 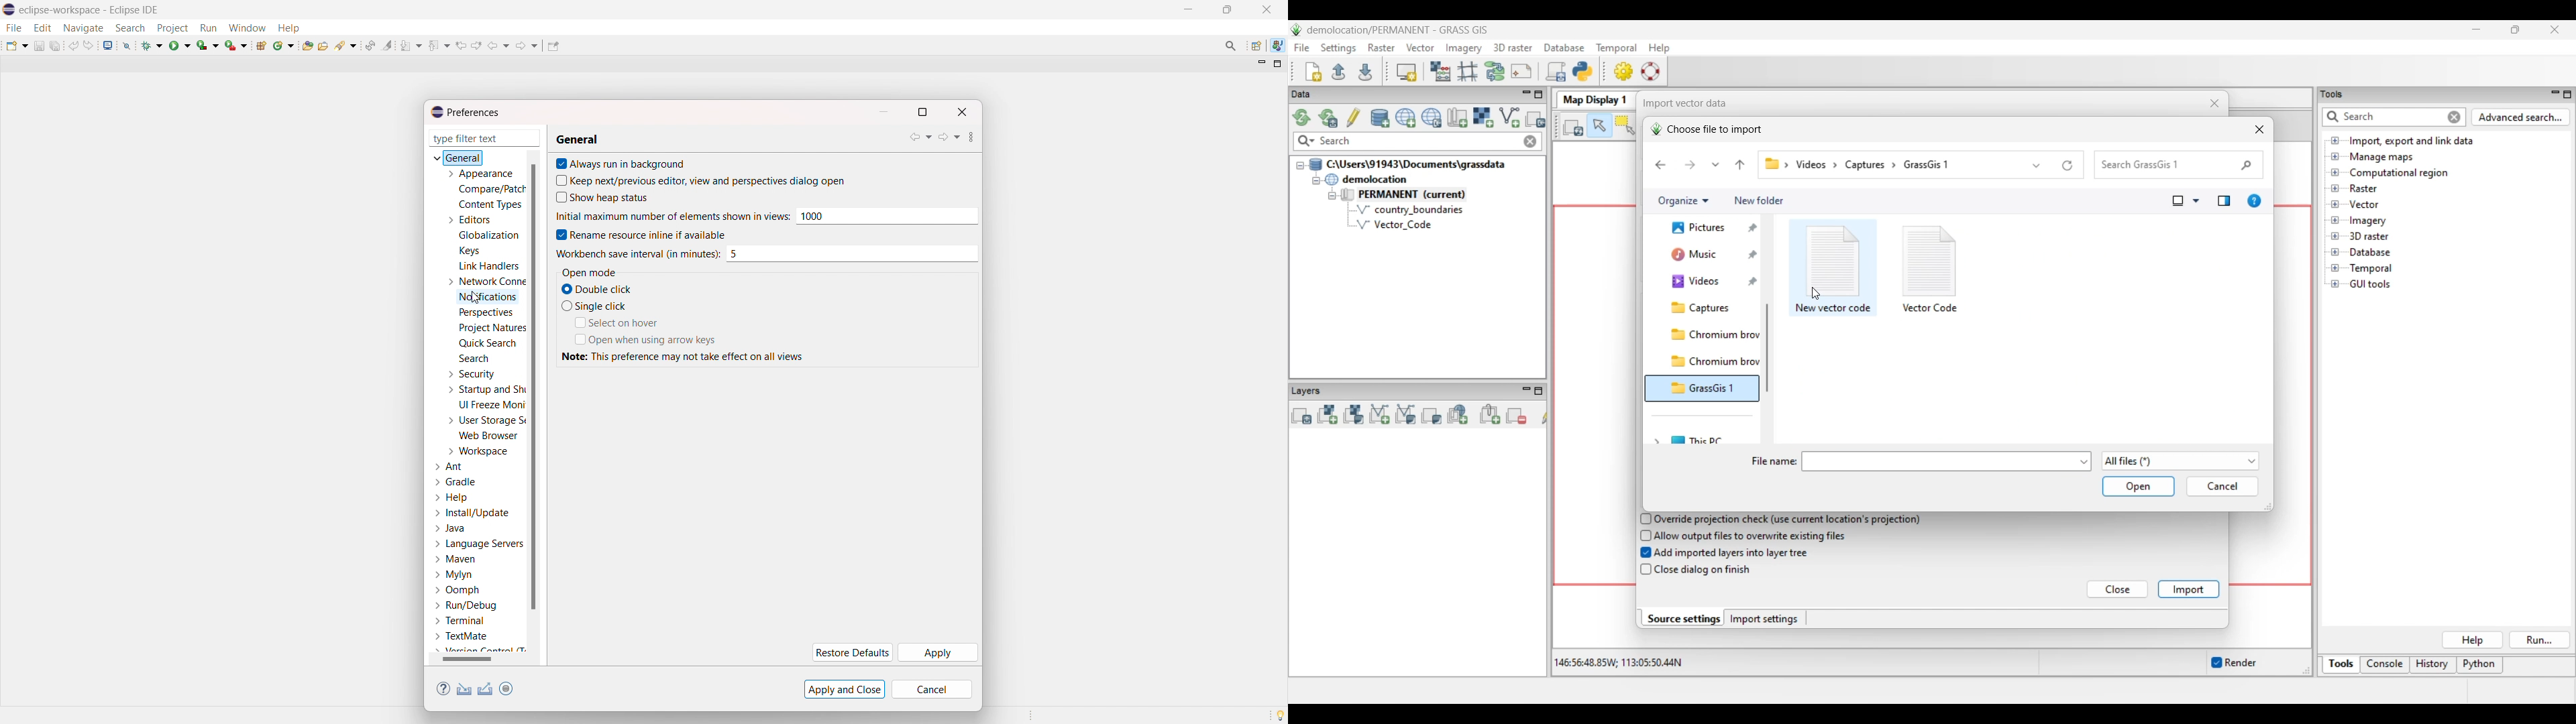 I want to click on initial maximum number of elements shown in views, so click(x=885, y=216).